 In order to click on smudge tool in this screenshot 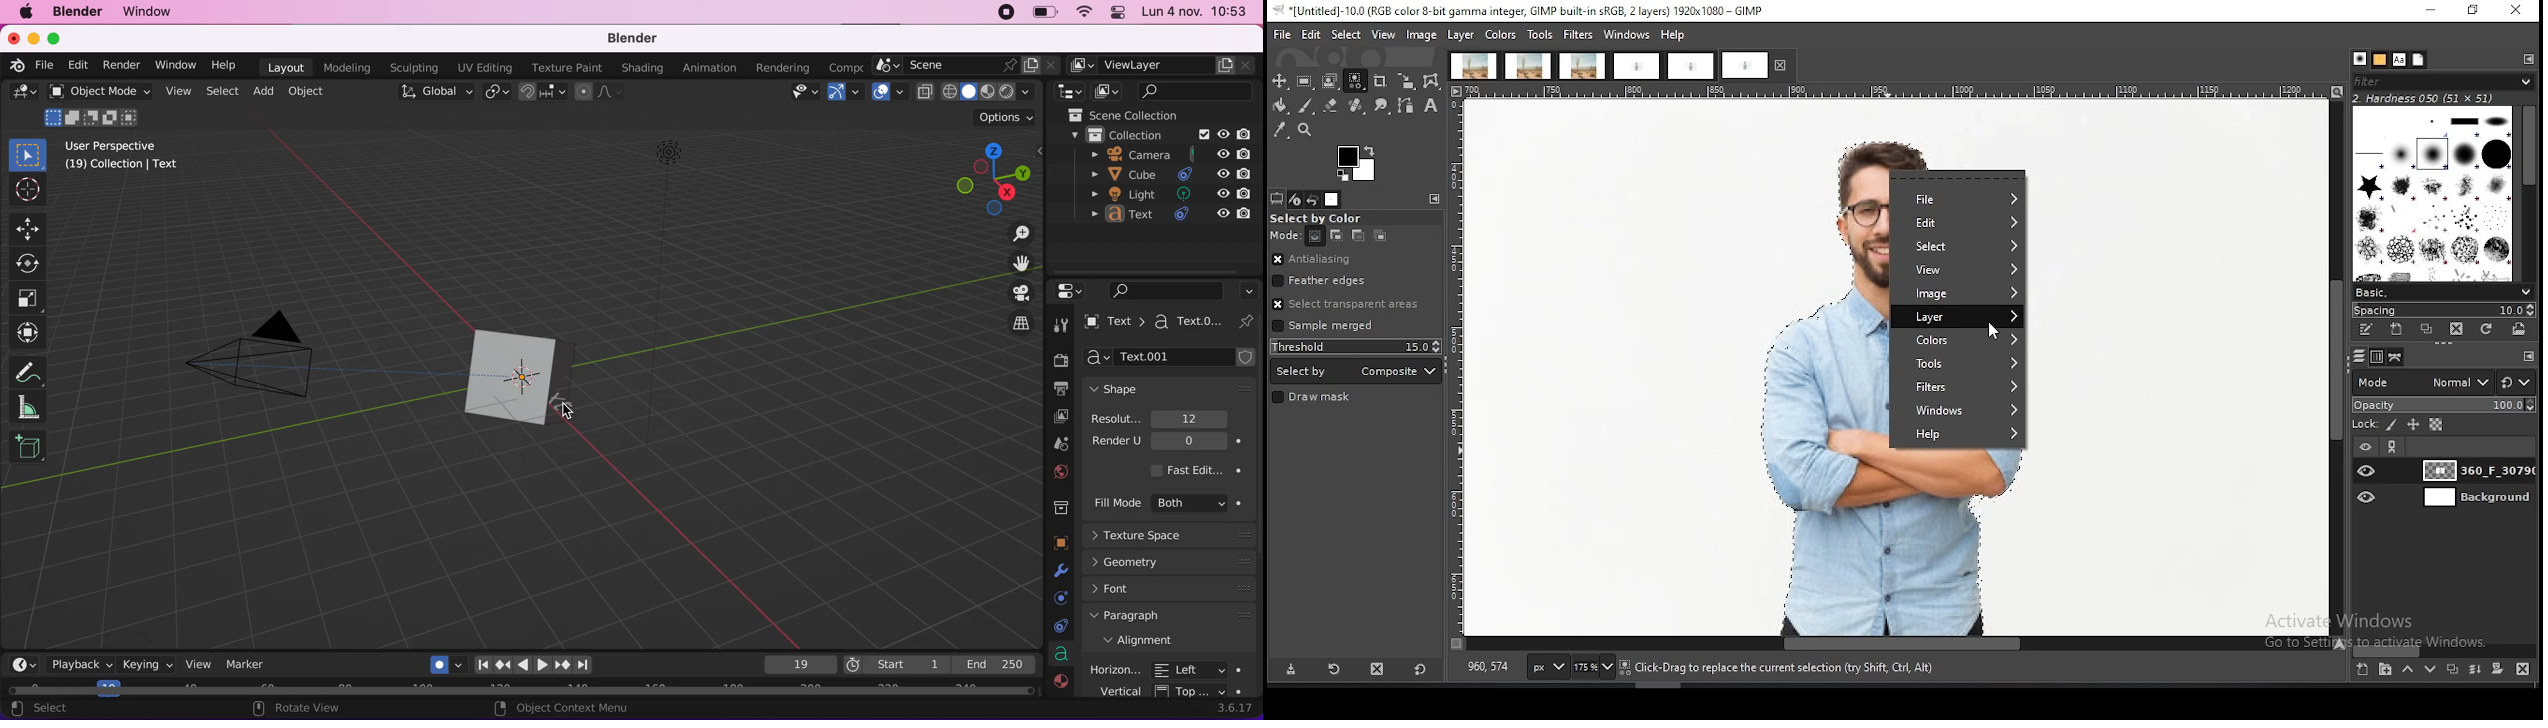, I will do `click(1382, 106)`.